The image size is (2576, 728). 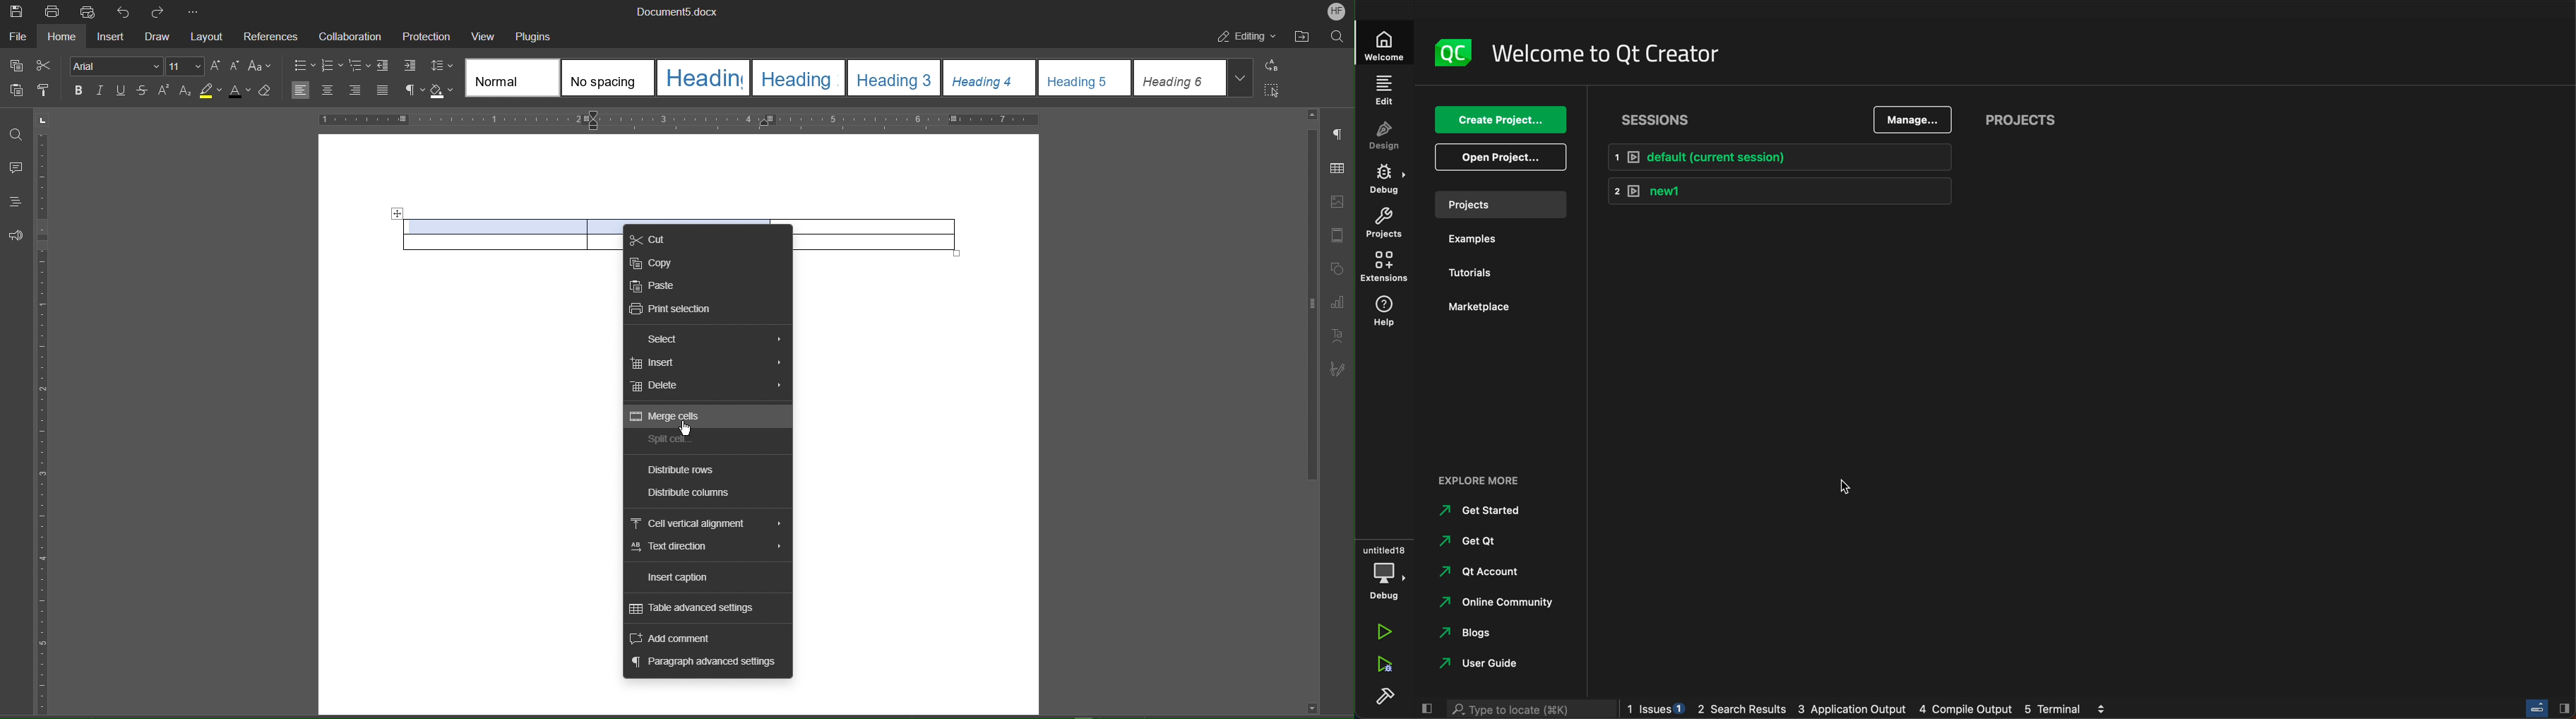 I want to click on Select, so click(x=666, y=338).